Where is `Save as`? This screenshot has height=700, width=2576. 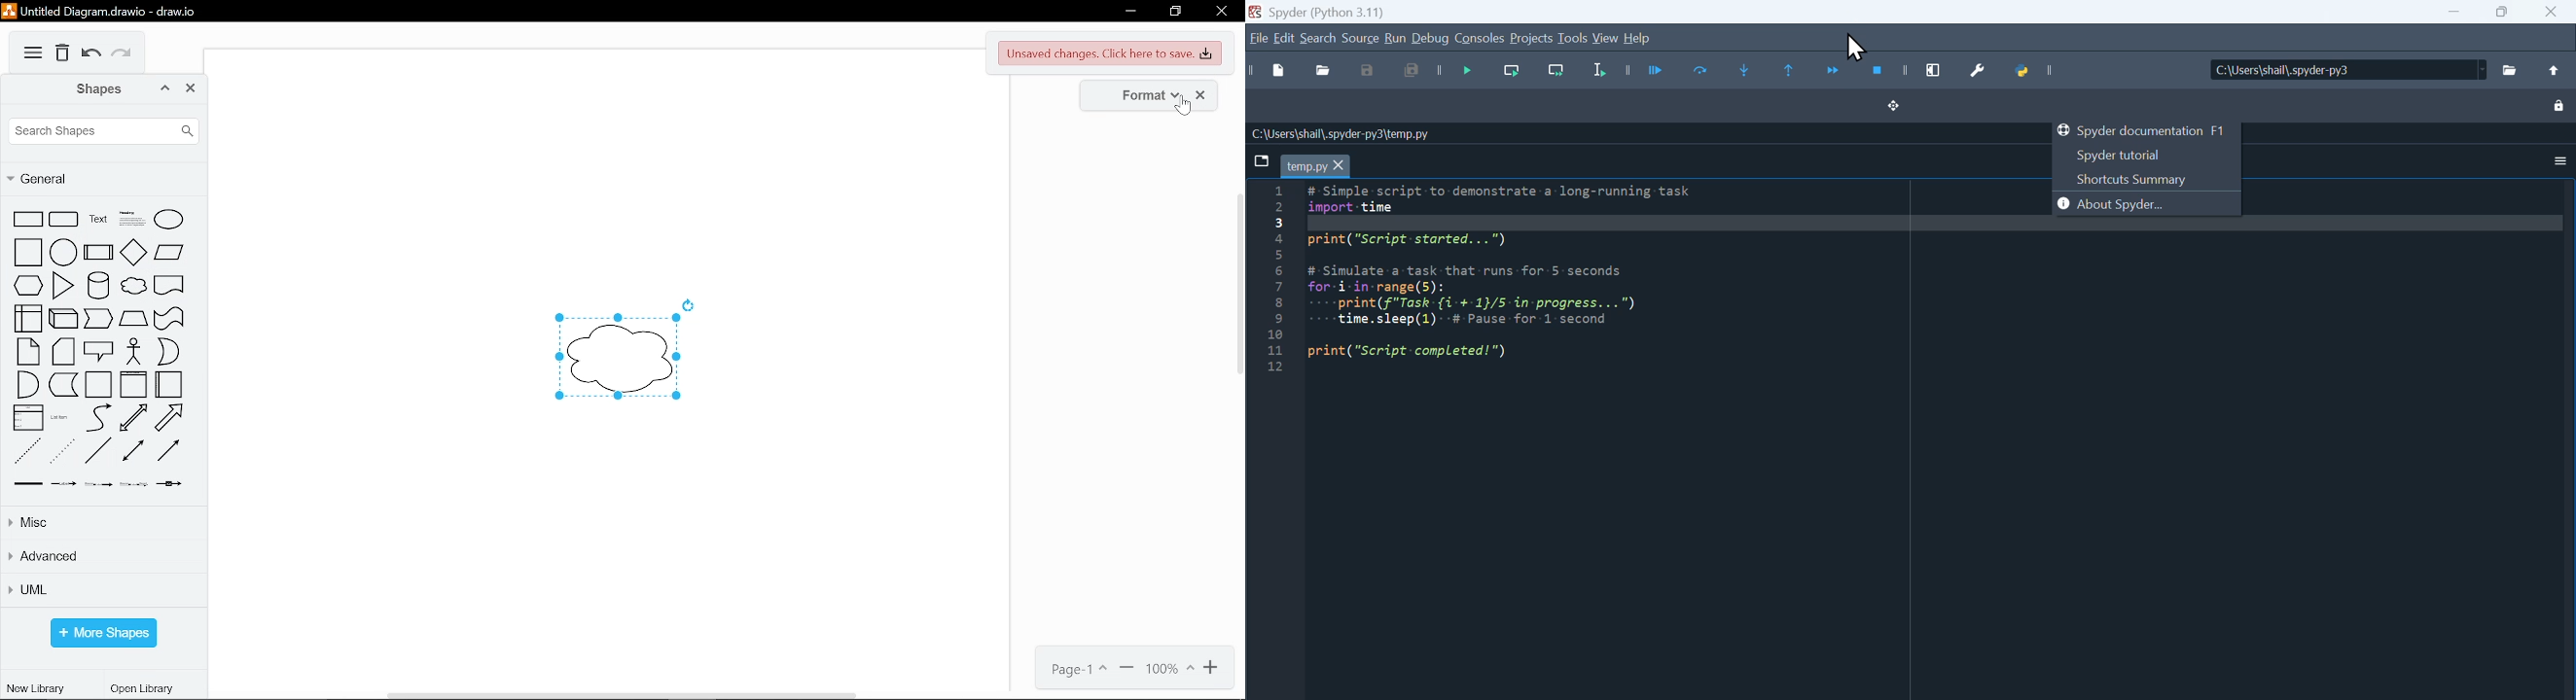
Save as is located at coordinates (1368, 74).